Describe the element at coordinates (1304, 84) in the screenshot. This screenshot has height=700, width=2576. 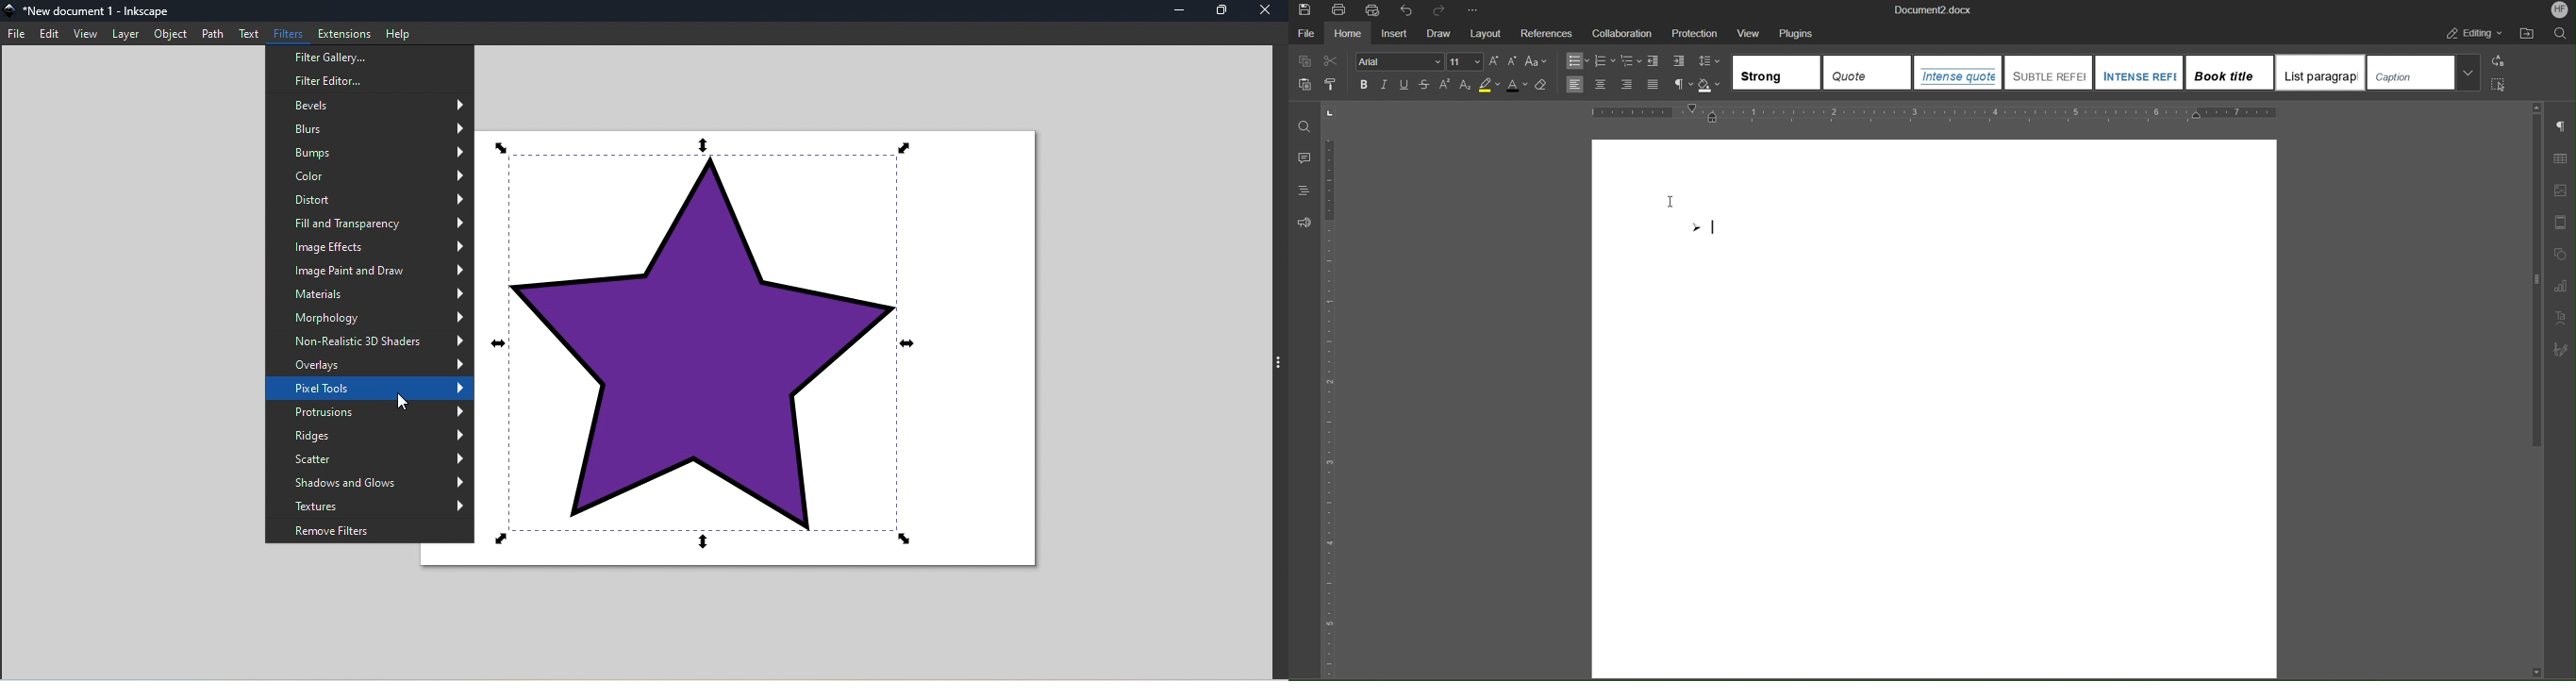
I see `Paste` at that location.